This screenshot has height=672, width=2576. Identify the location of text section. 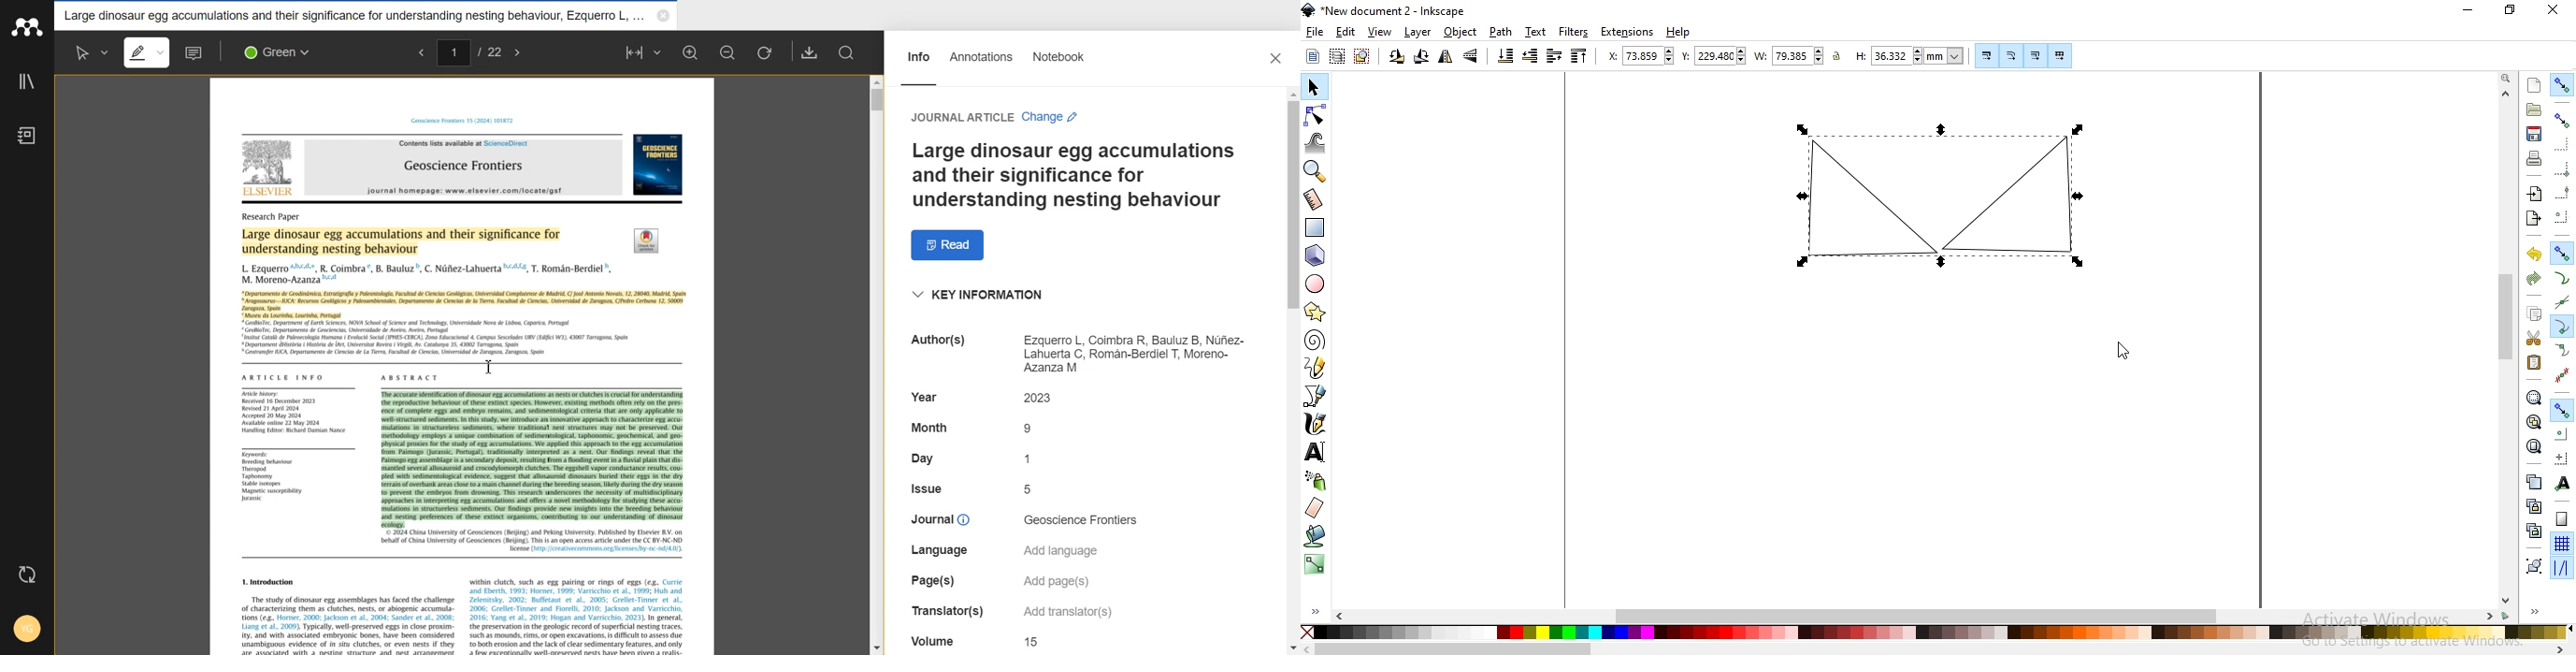
(463, 608).